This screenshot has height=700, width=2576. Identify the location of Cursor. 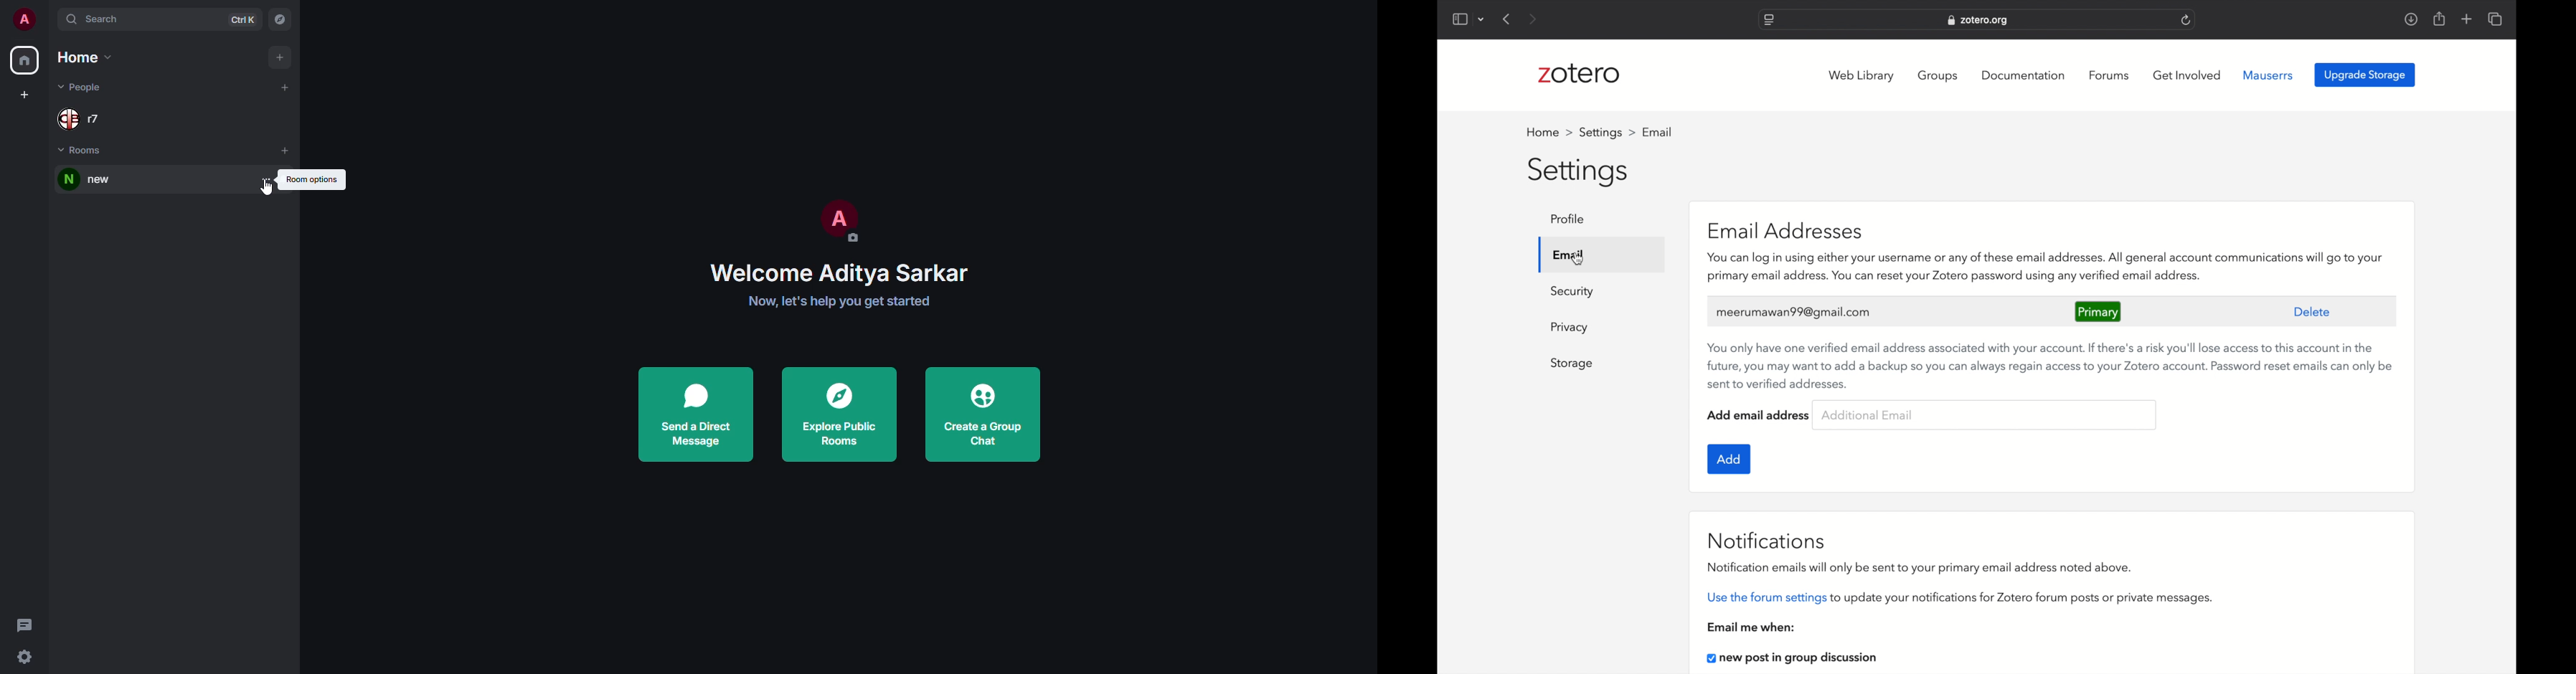
(267, 191).